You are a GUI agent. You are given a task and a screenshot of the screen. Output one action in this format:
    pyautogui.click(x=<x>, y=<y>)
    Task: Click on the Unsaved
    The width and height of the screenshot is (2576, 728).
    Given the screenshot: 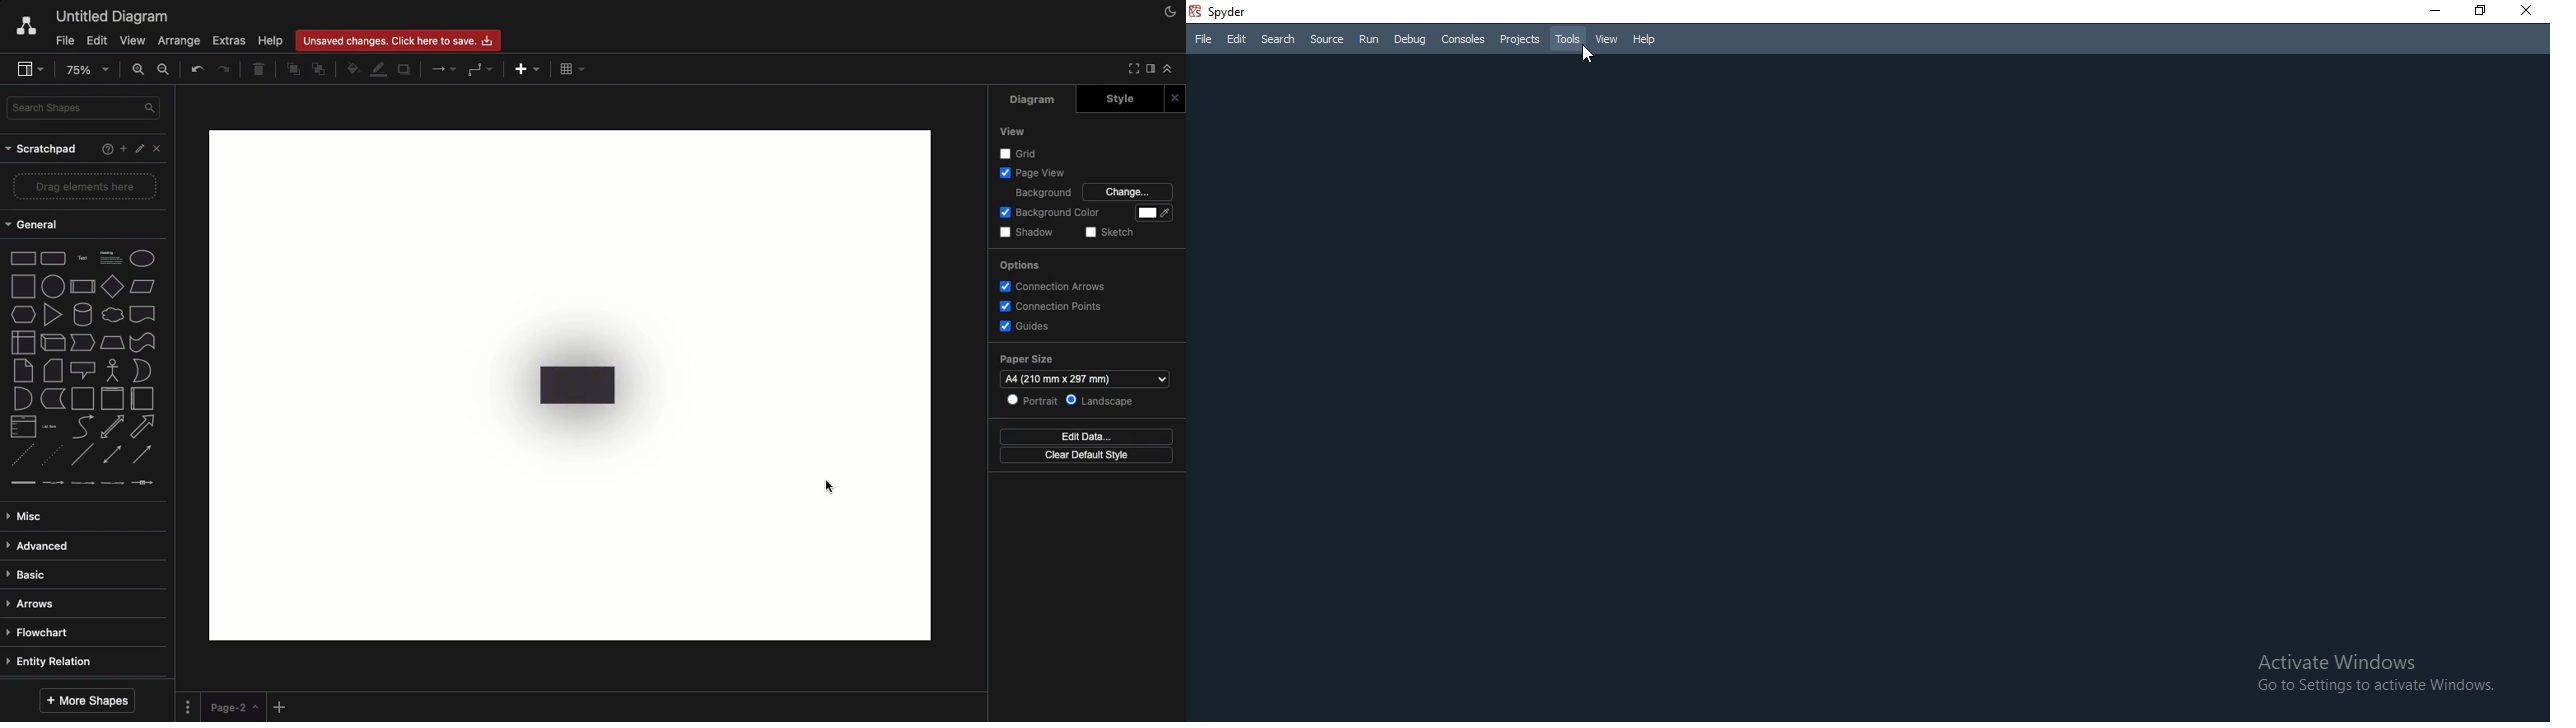 What is the action you would take?
    pyautogui.click(x=399, y=42)
    